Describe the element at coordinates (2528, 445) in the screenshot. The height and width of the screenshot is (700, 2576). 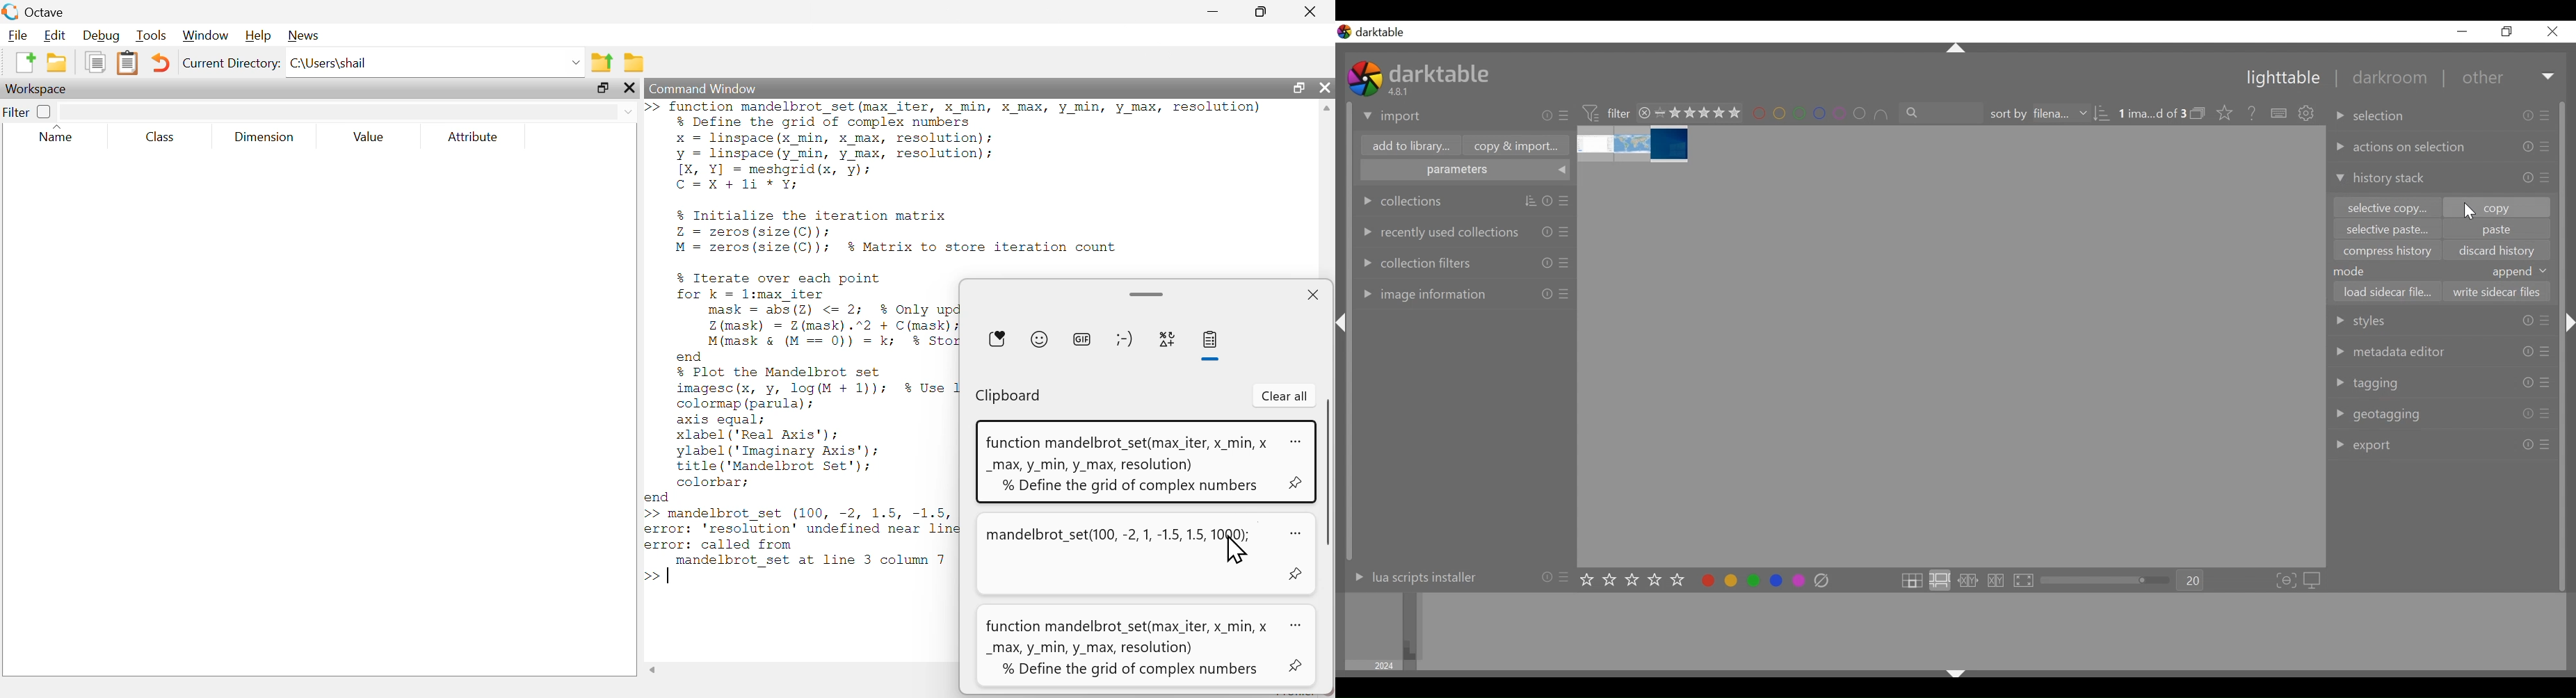
I see `info` at that location.